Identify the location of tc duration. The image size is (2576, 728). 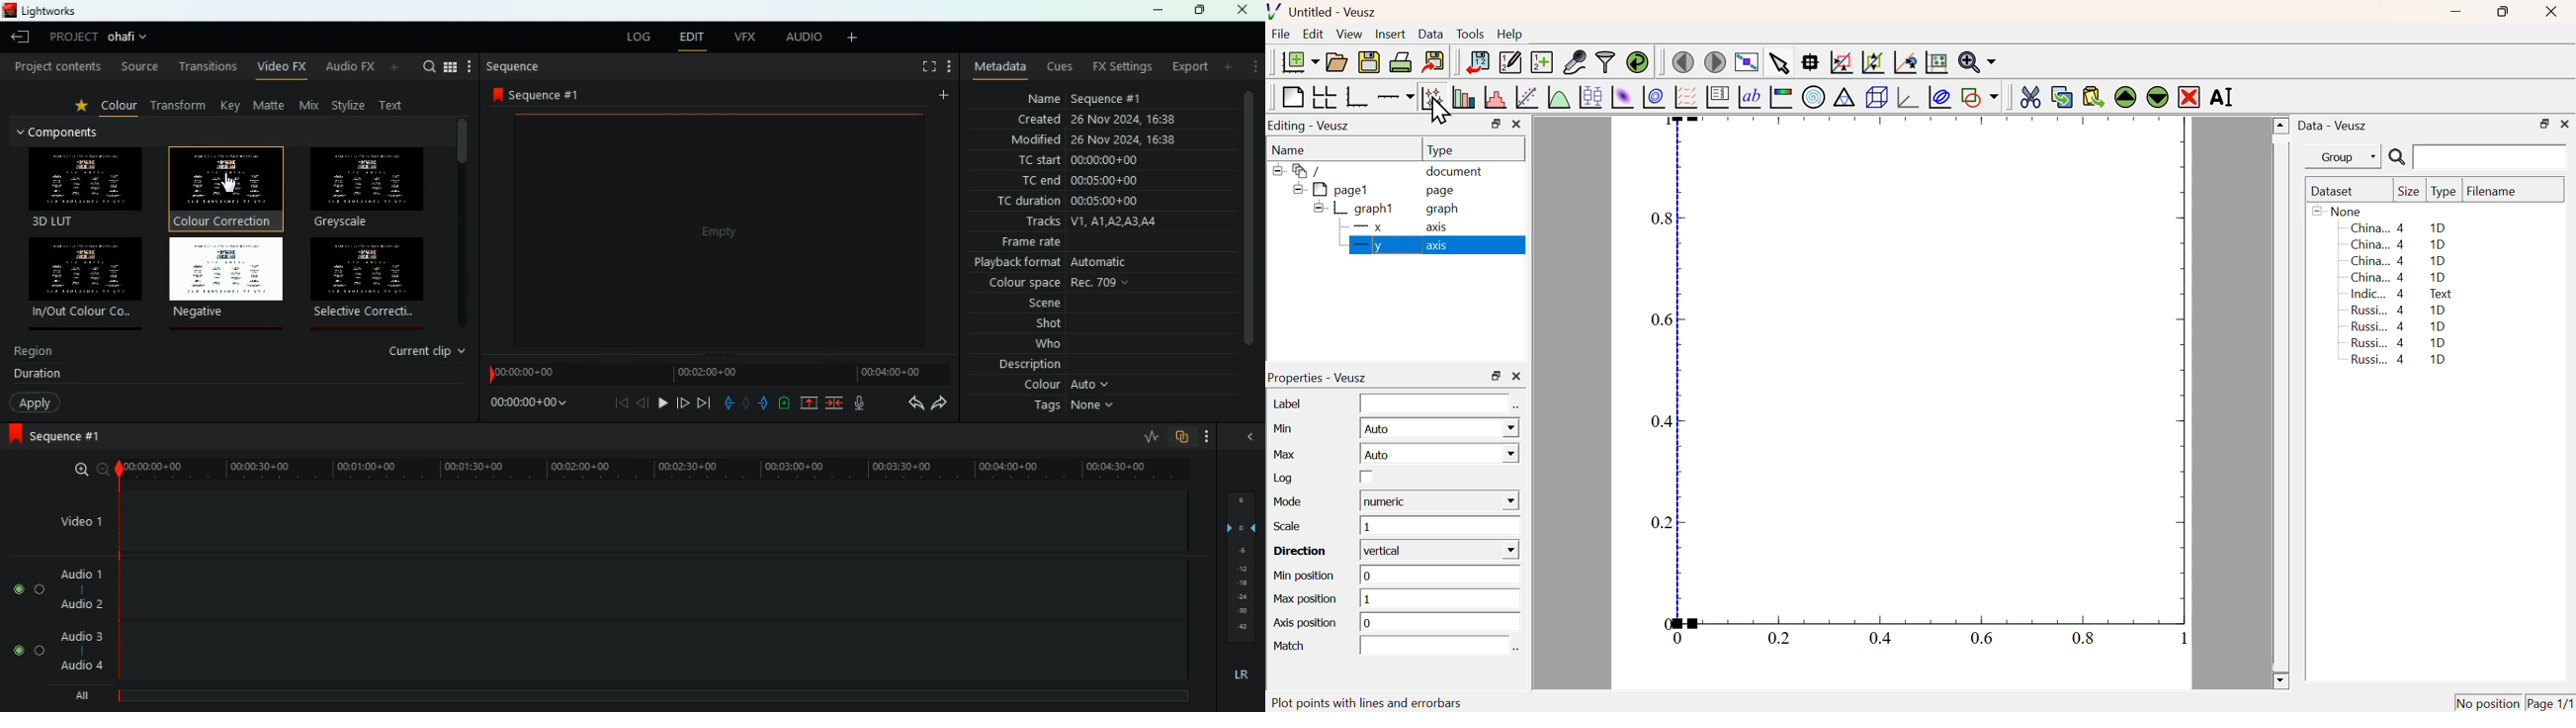
(1076, 203).